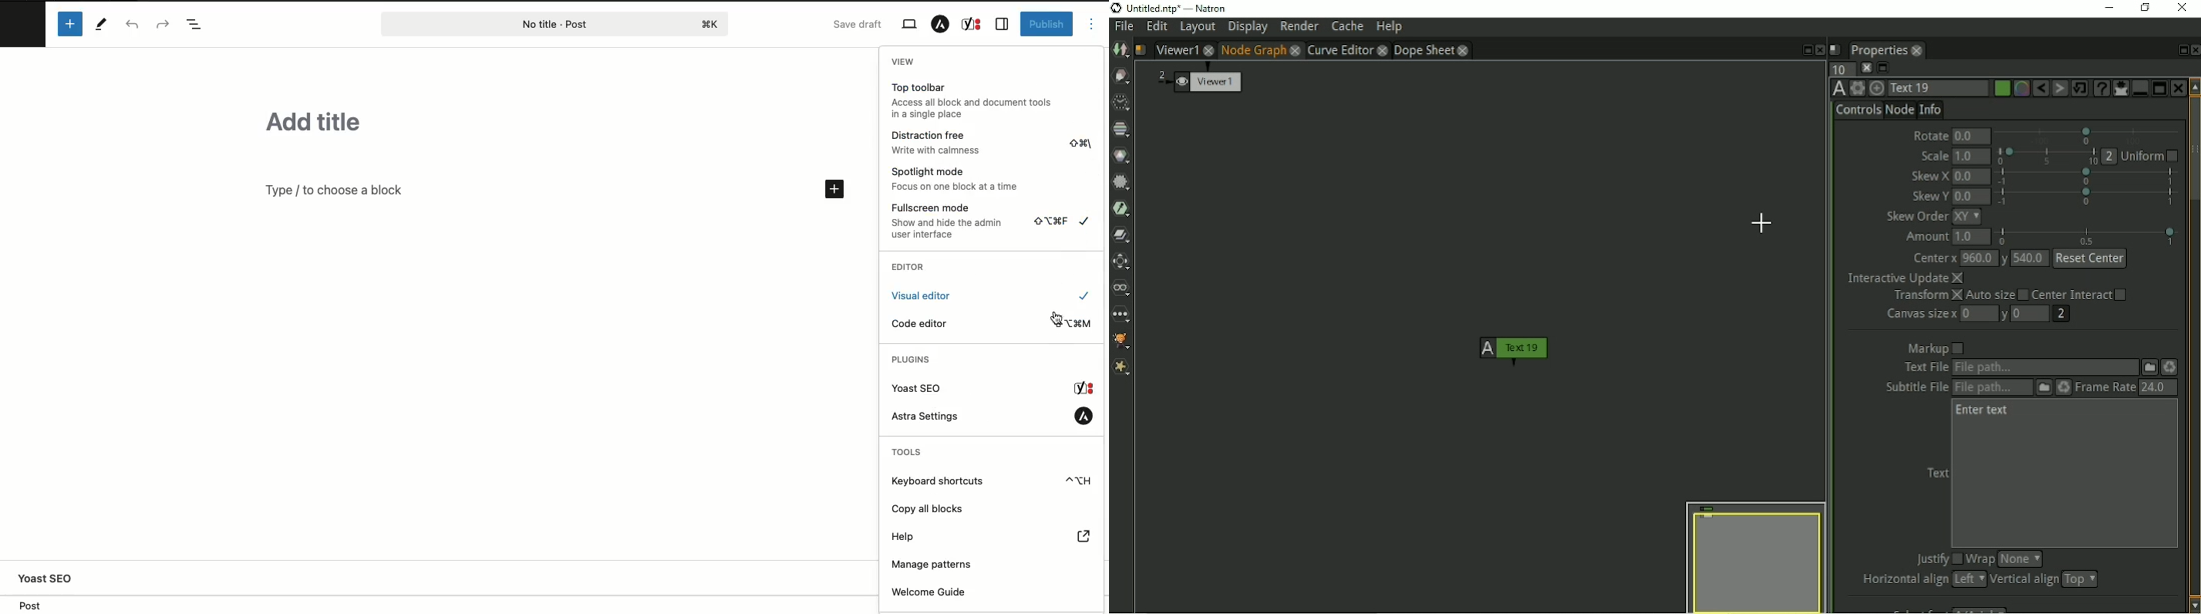 The image size is (2212, 616). Describe the element at coordinates (963, 178) in the screenshot. I see `Spotlight mode` at that location.